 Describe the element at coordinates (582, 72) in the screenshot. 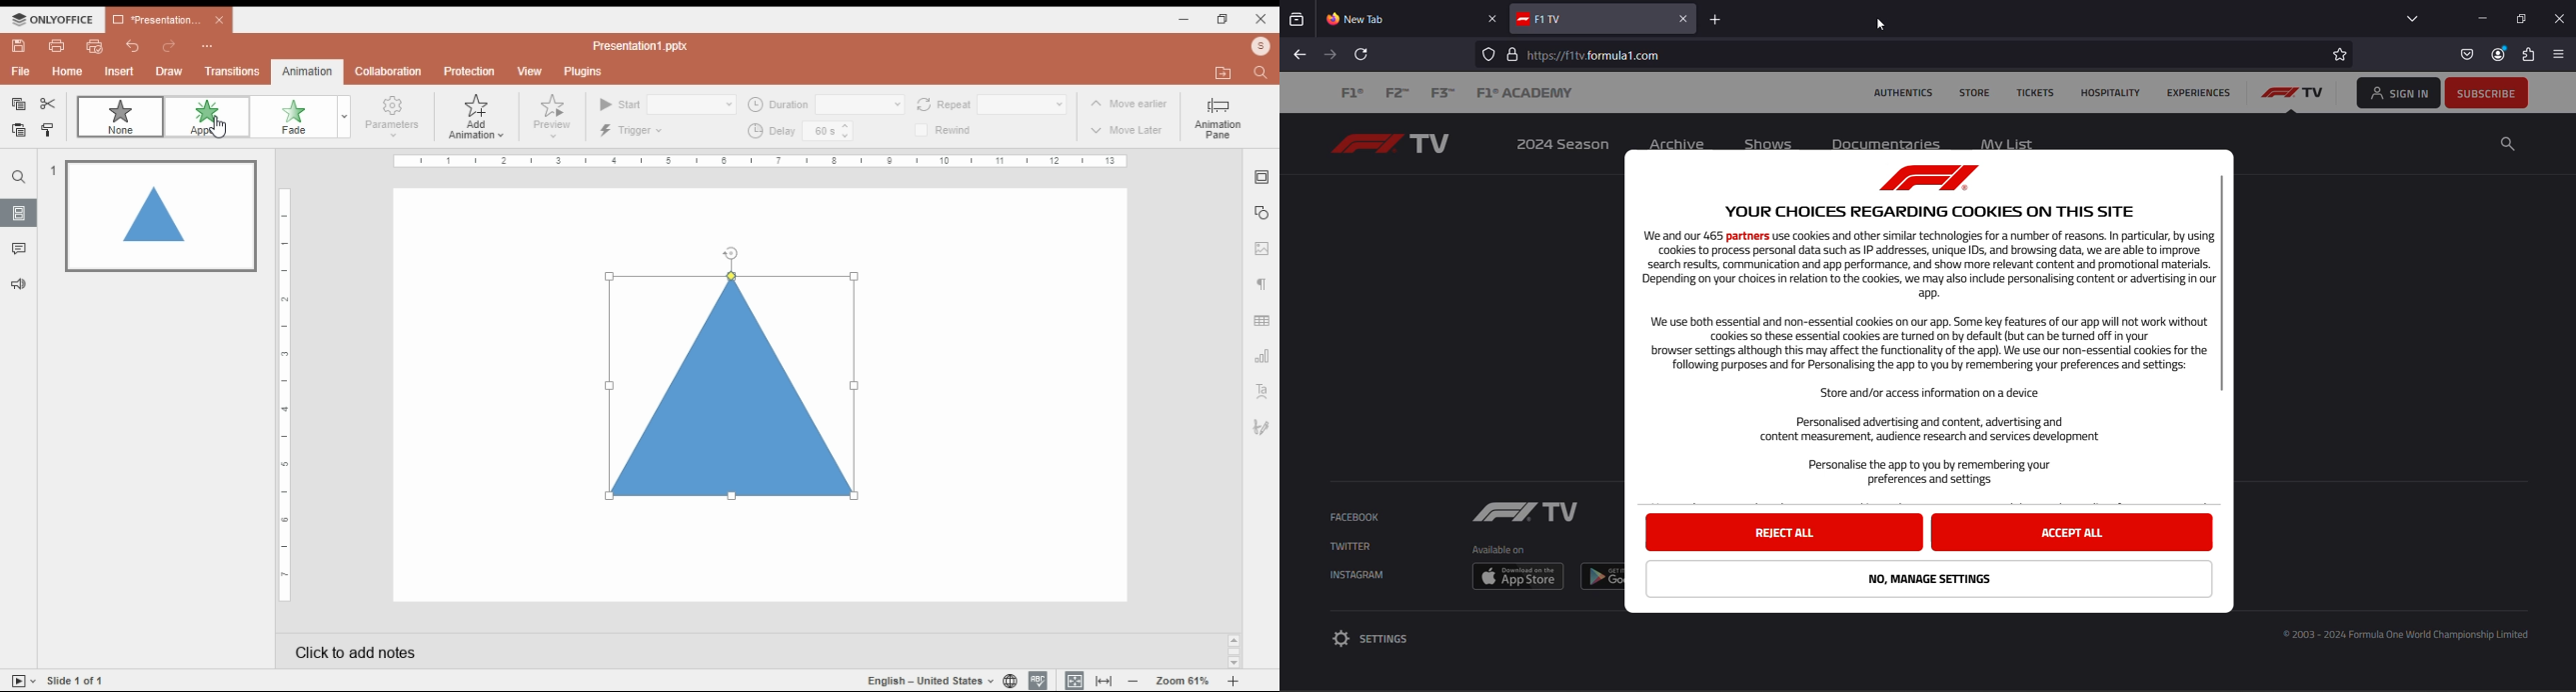

I see `plugins` at that location.